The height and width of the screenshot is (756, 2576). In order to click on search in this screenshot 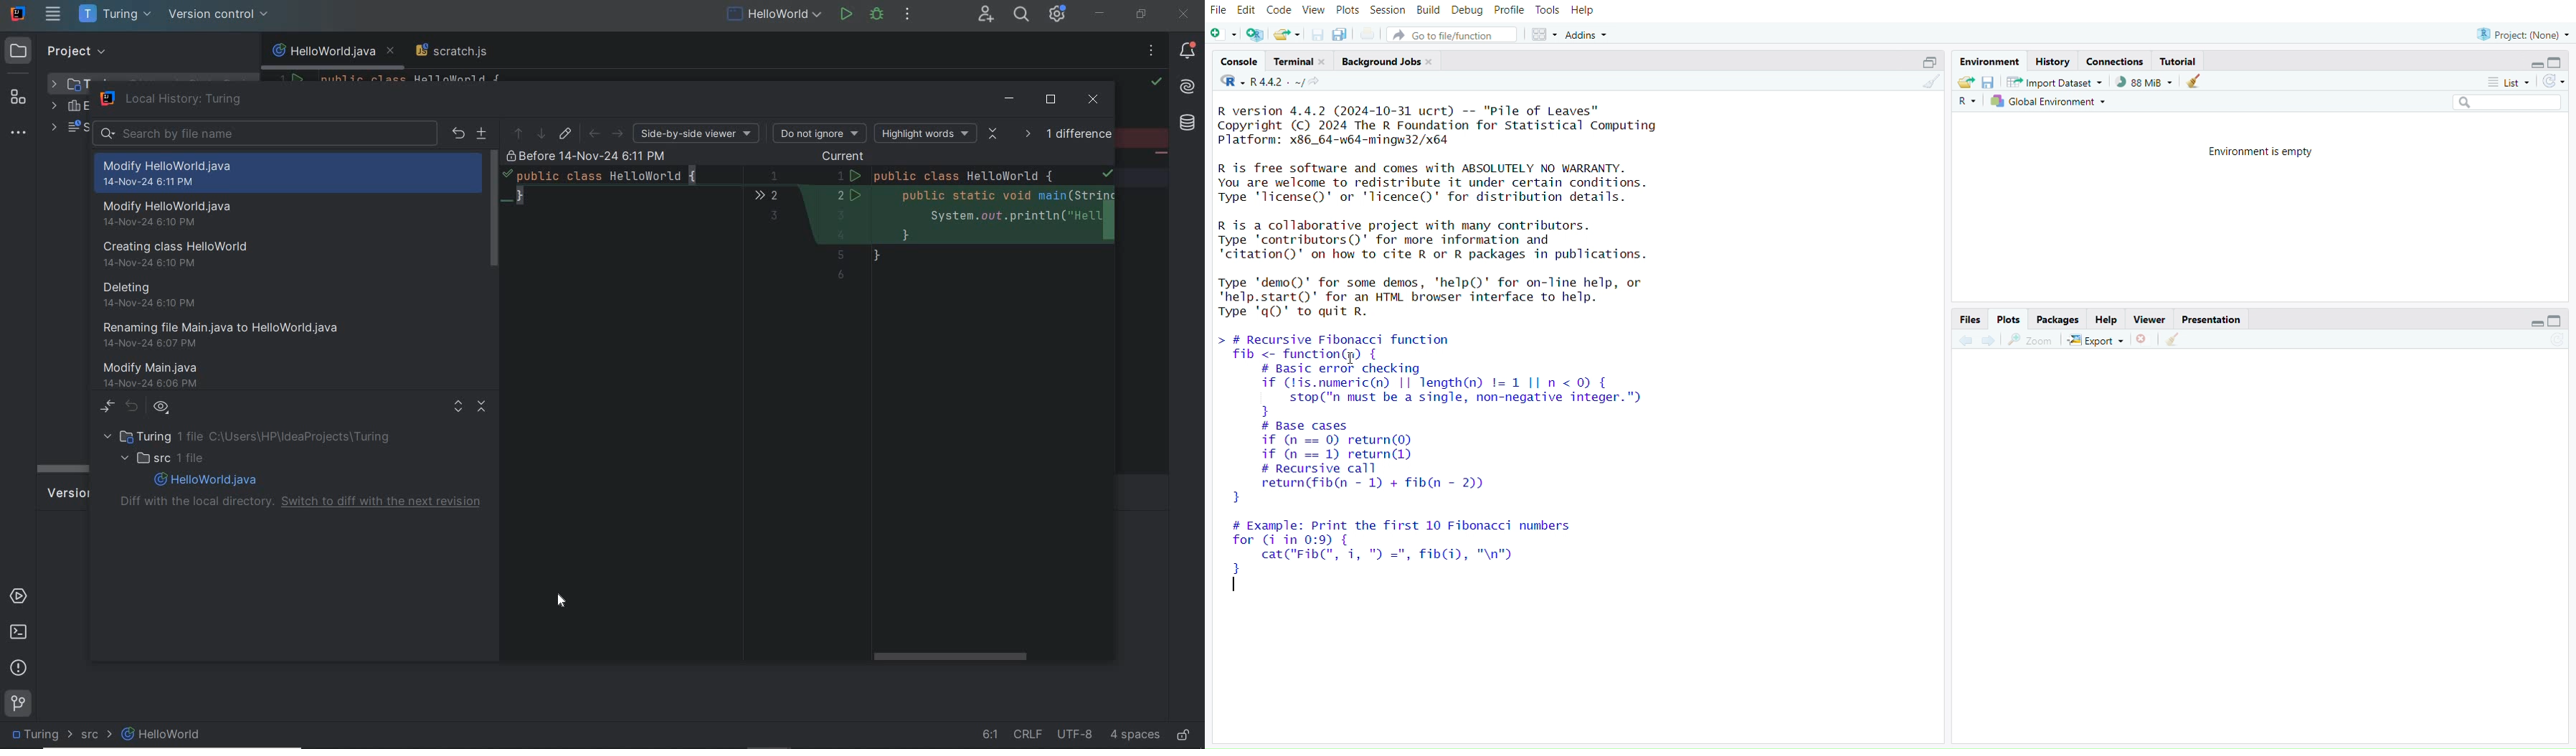, I will do `click(2501, 102)`.